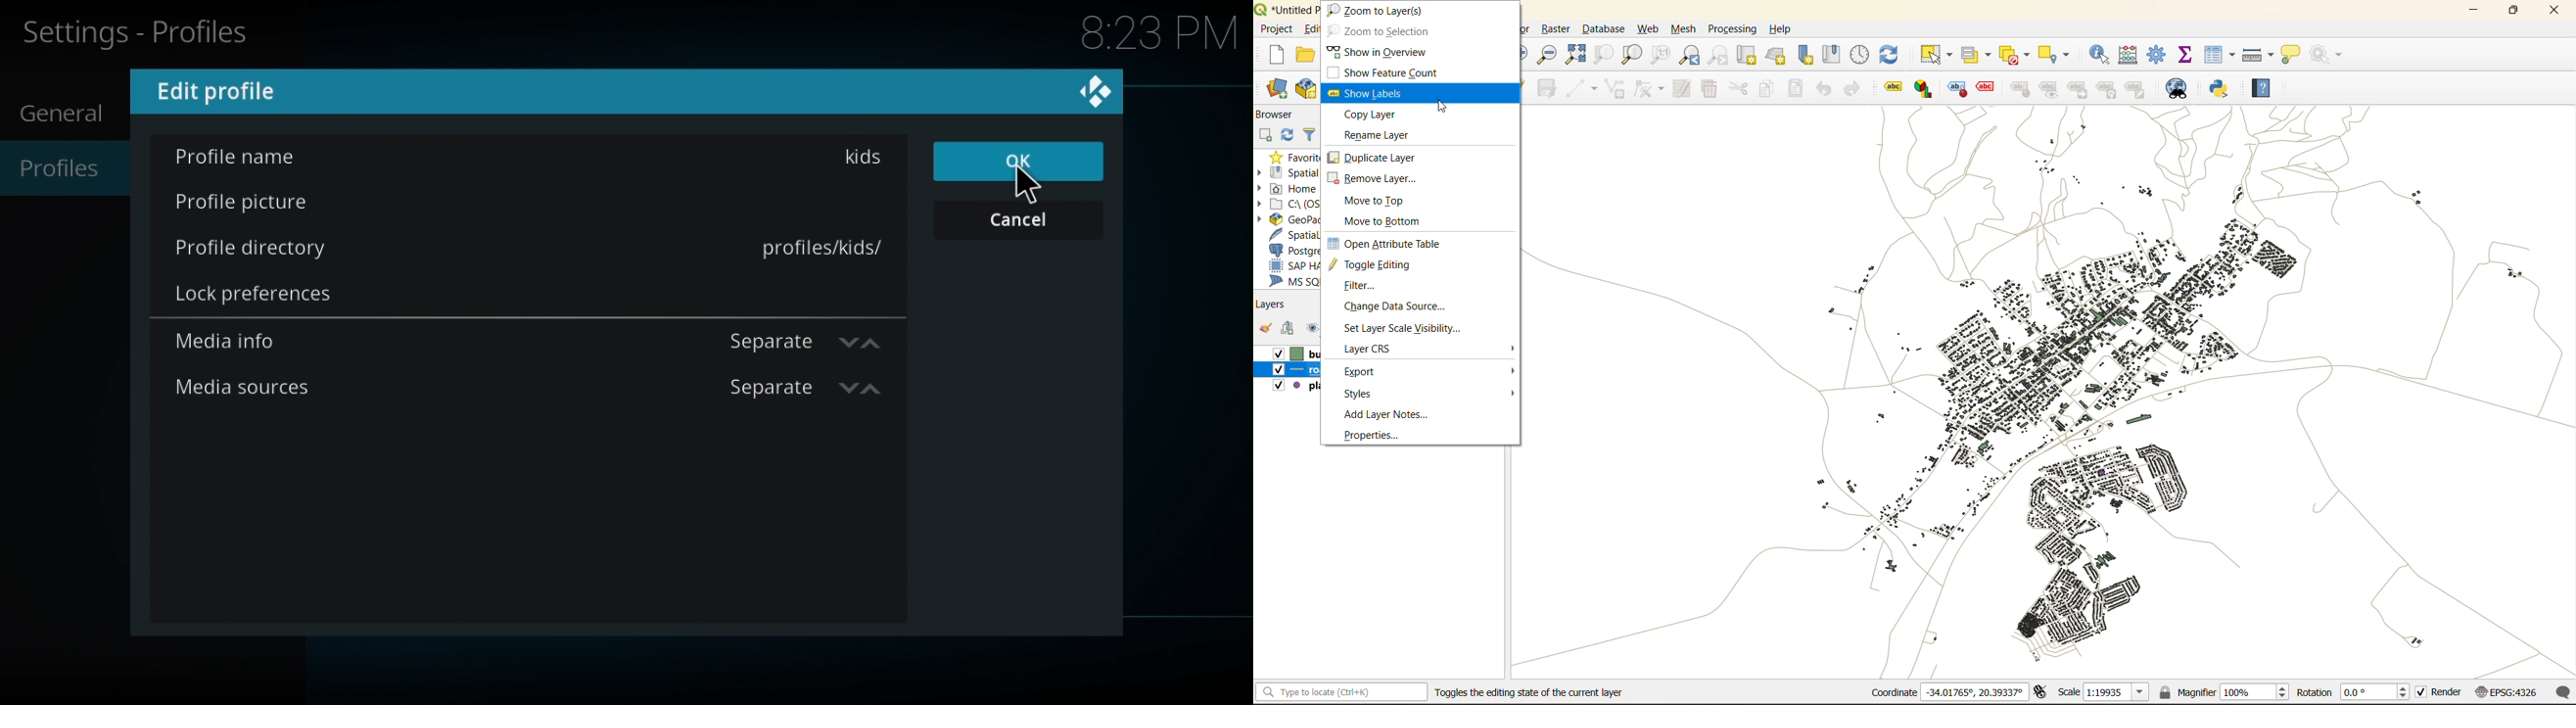 The height and width of the screenshot is (728, 2576). Describe the element at coordinates (1013, 223) in the screenshot. I see `Cancel` at that location.